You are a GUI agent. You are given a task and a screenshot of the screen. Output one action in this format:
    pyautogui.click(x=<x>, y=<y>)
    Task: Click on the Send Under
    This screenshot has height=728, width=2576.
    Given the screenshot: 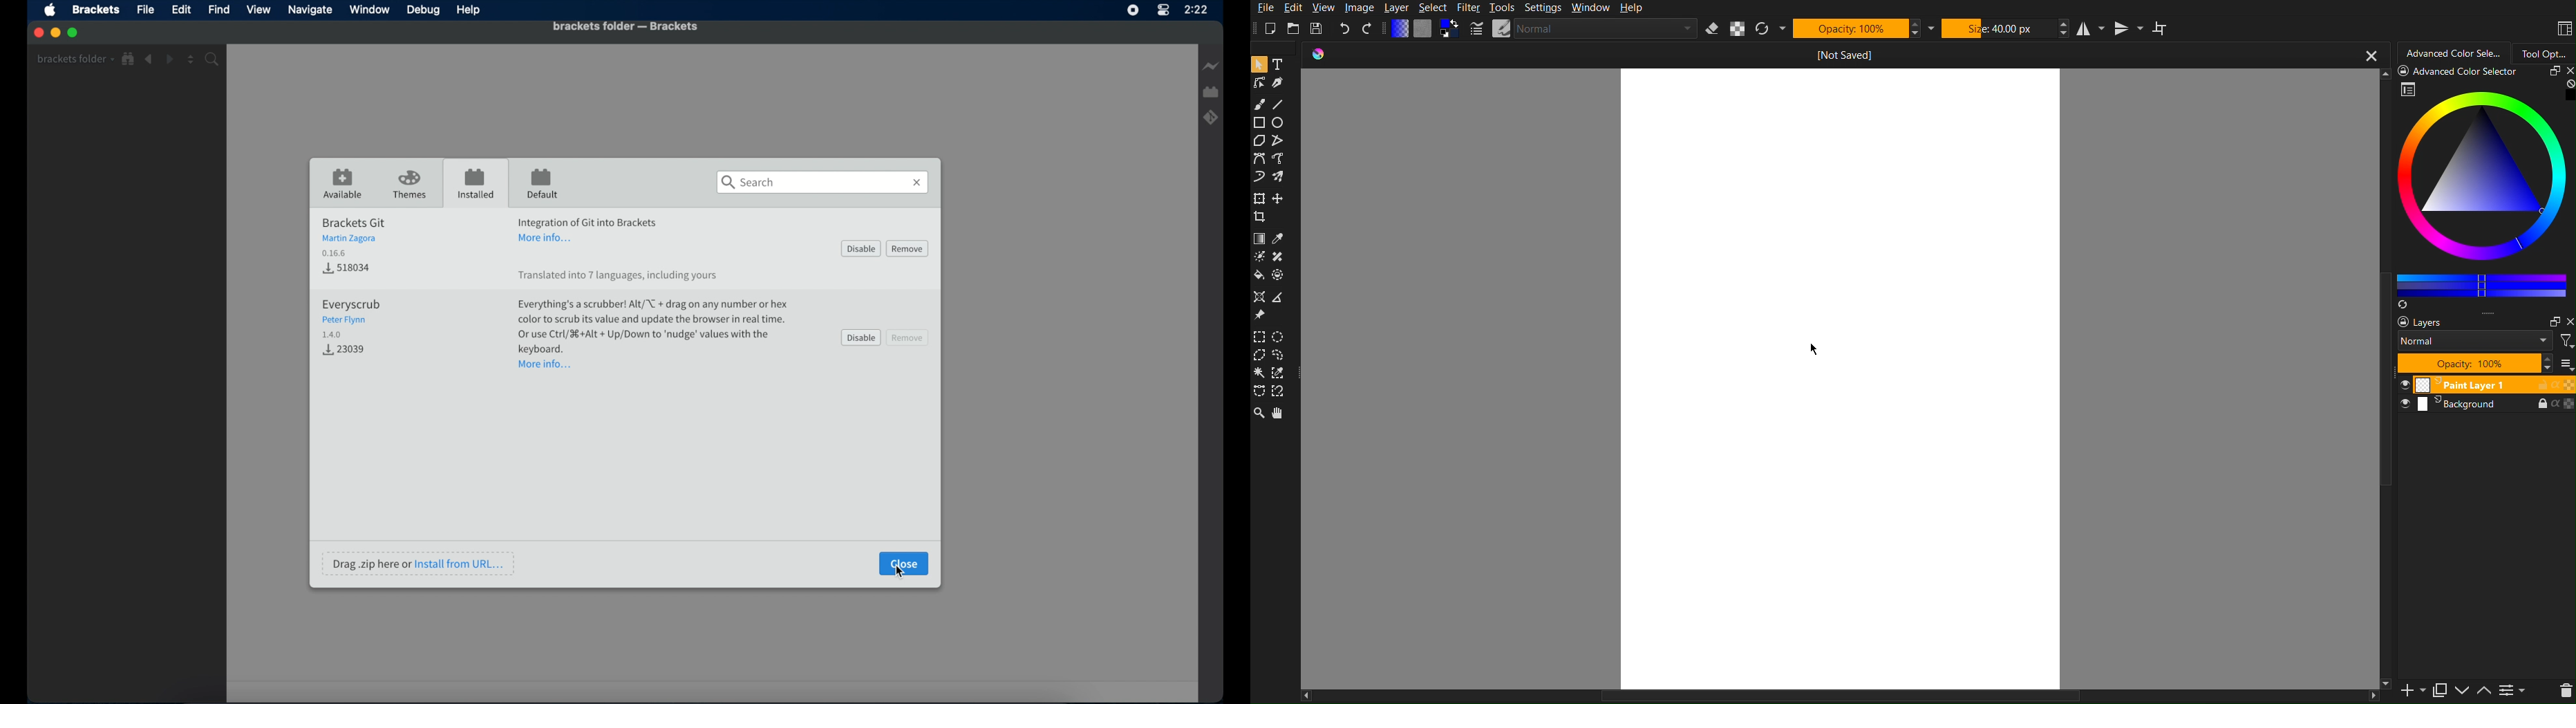 What is the action you would take?
    pyautogui.click(x=2464, y=691)
    